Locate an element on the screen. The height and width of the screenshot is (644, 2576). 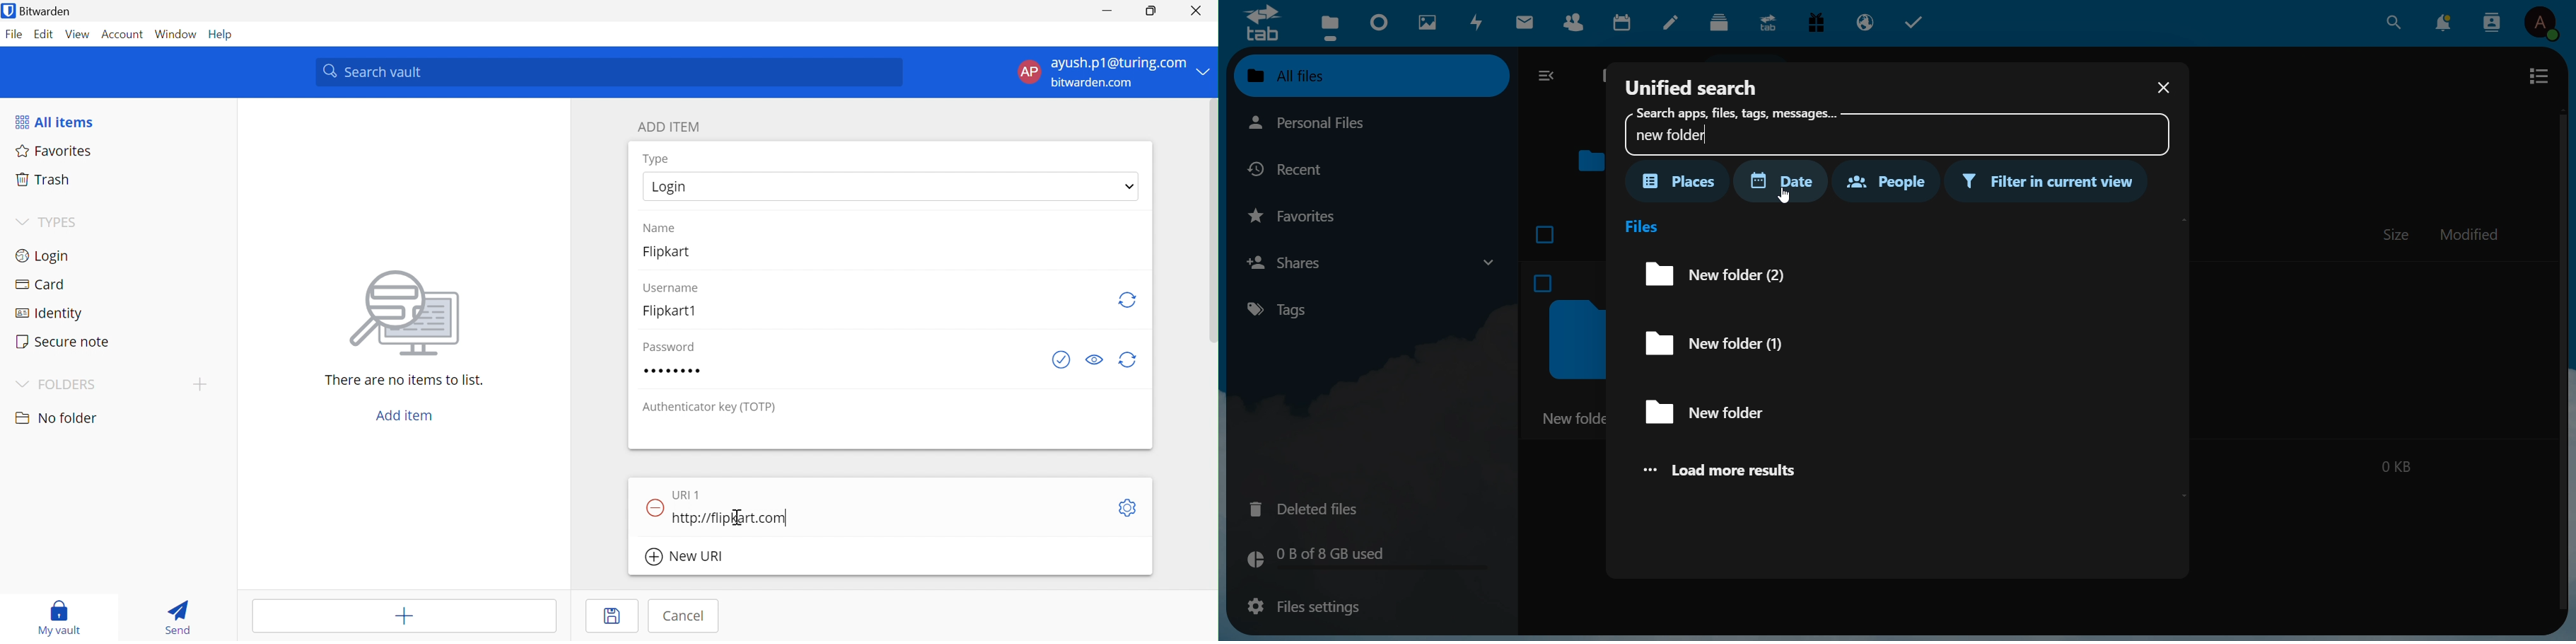
Login is located at coordinates (671, 188).